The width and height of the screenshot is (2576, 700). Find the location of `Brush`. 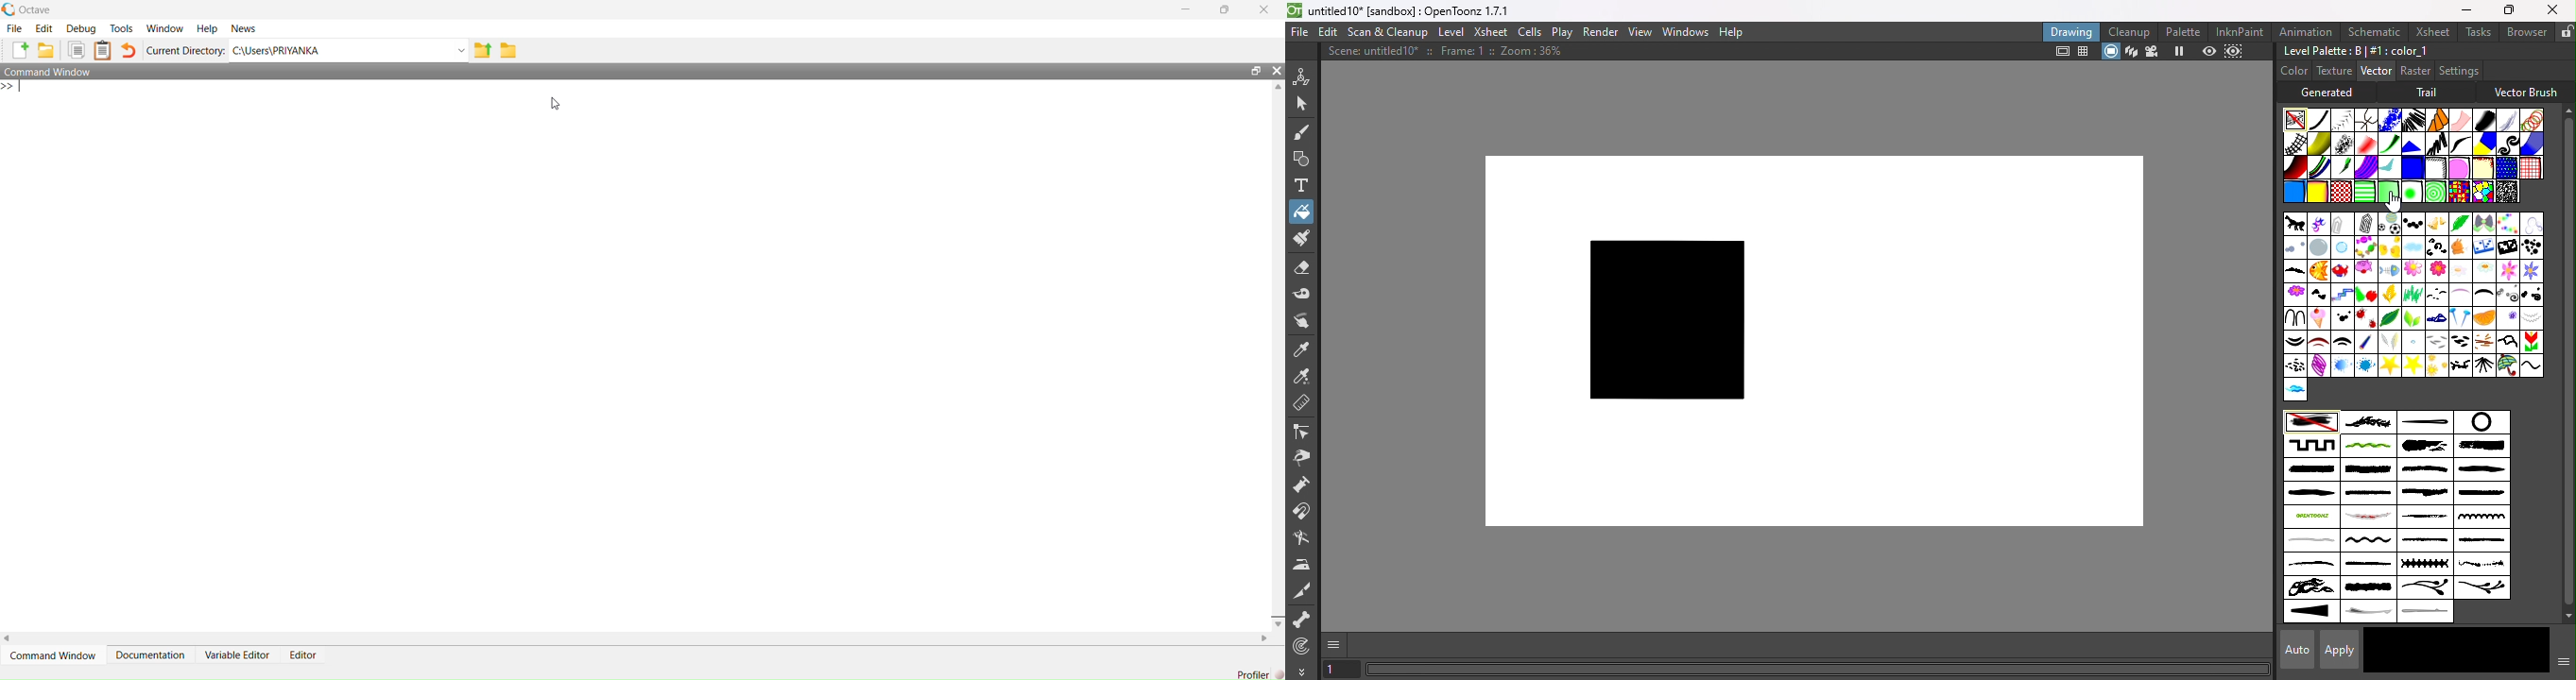

Brush is located at coordinates (2505, 223).